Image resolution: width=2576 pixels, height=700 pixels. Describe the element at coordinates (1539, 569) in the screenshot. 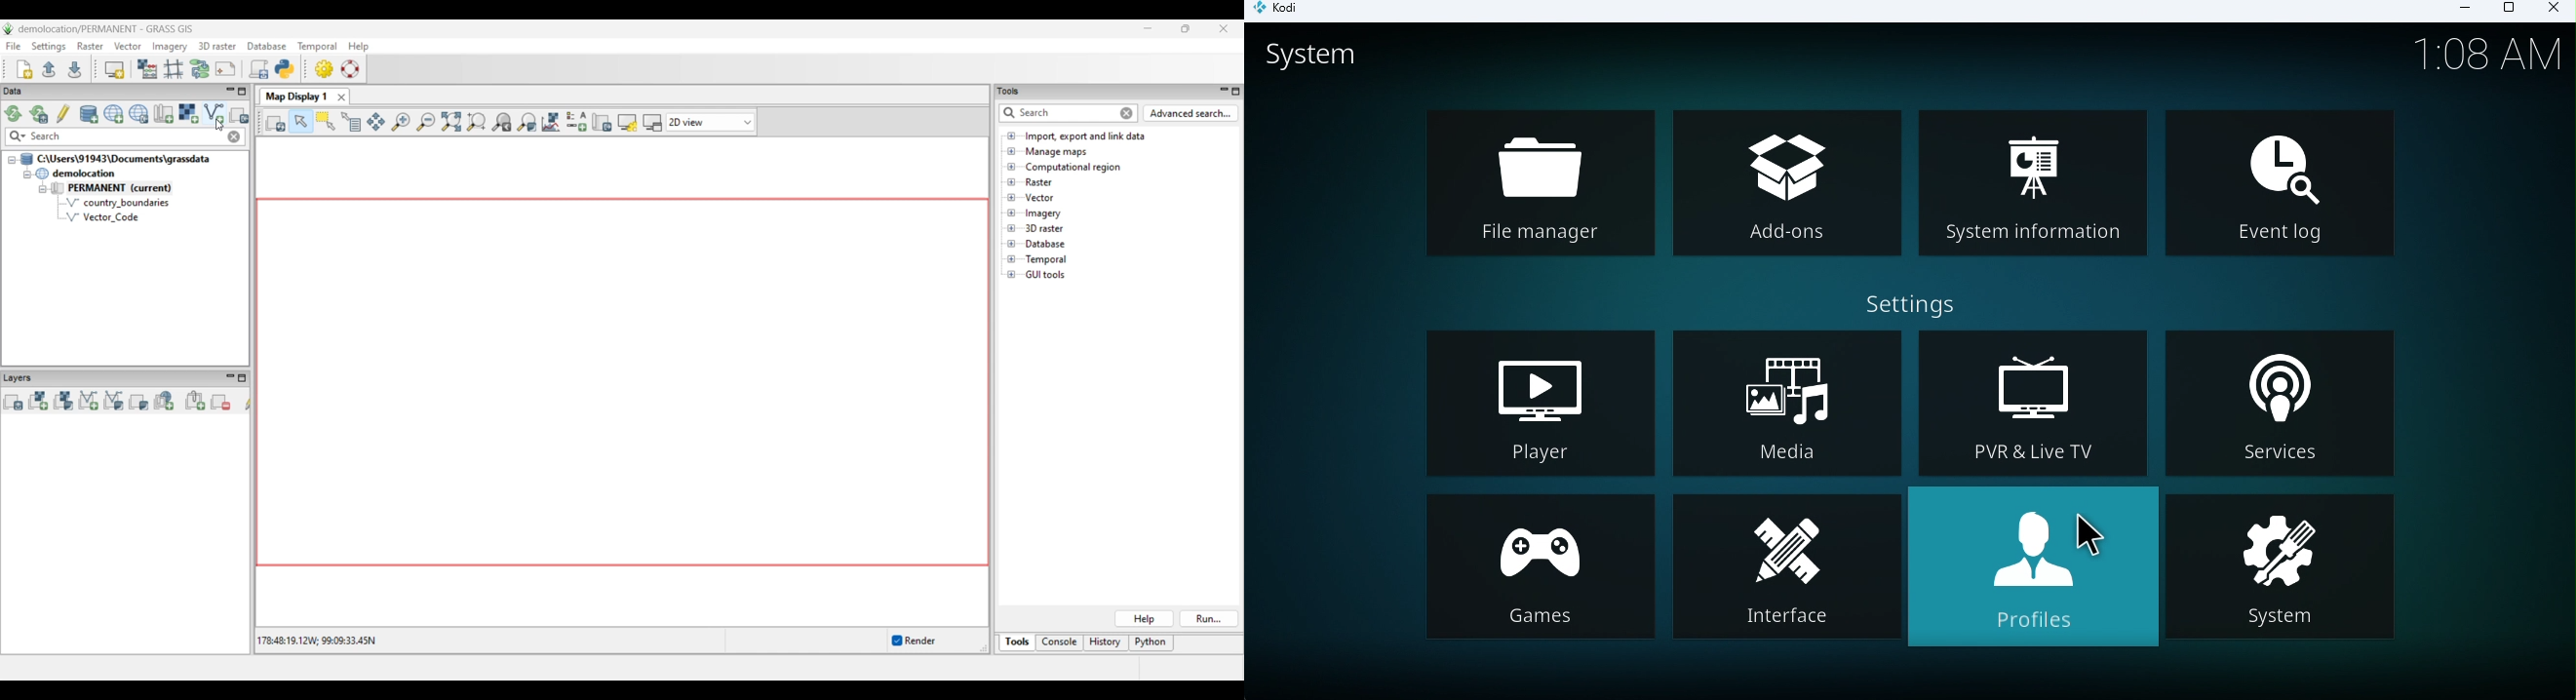

I see `Games` at that location.